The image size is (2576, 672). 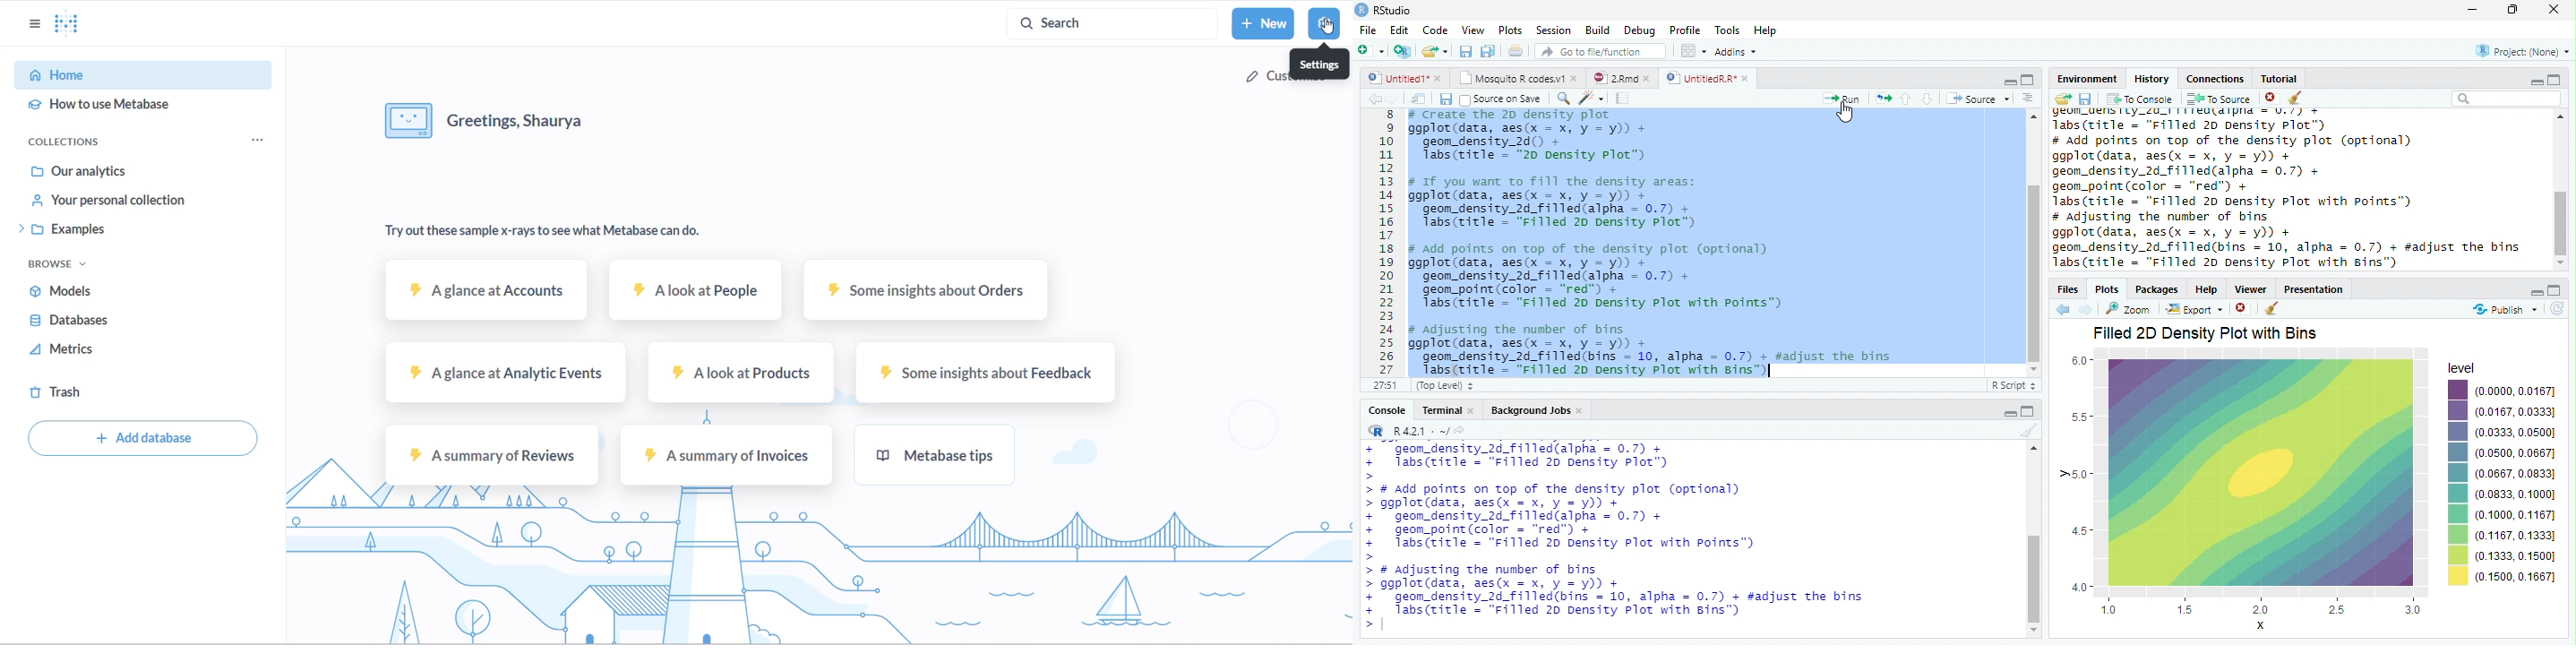 What do you see at coordinates (2249, 288) in the screenshot?
I see `Viewer` at bounding box center [2249, 288].